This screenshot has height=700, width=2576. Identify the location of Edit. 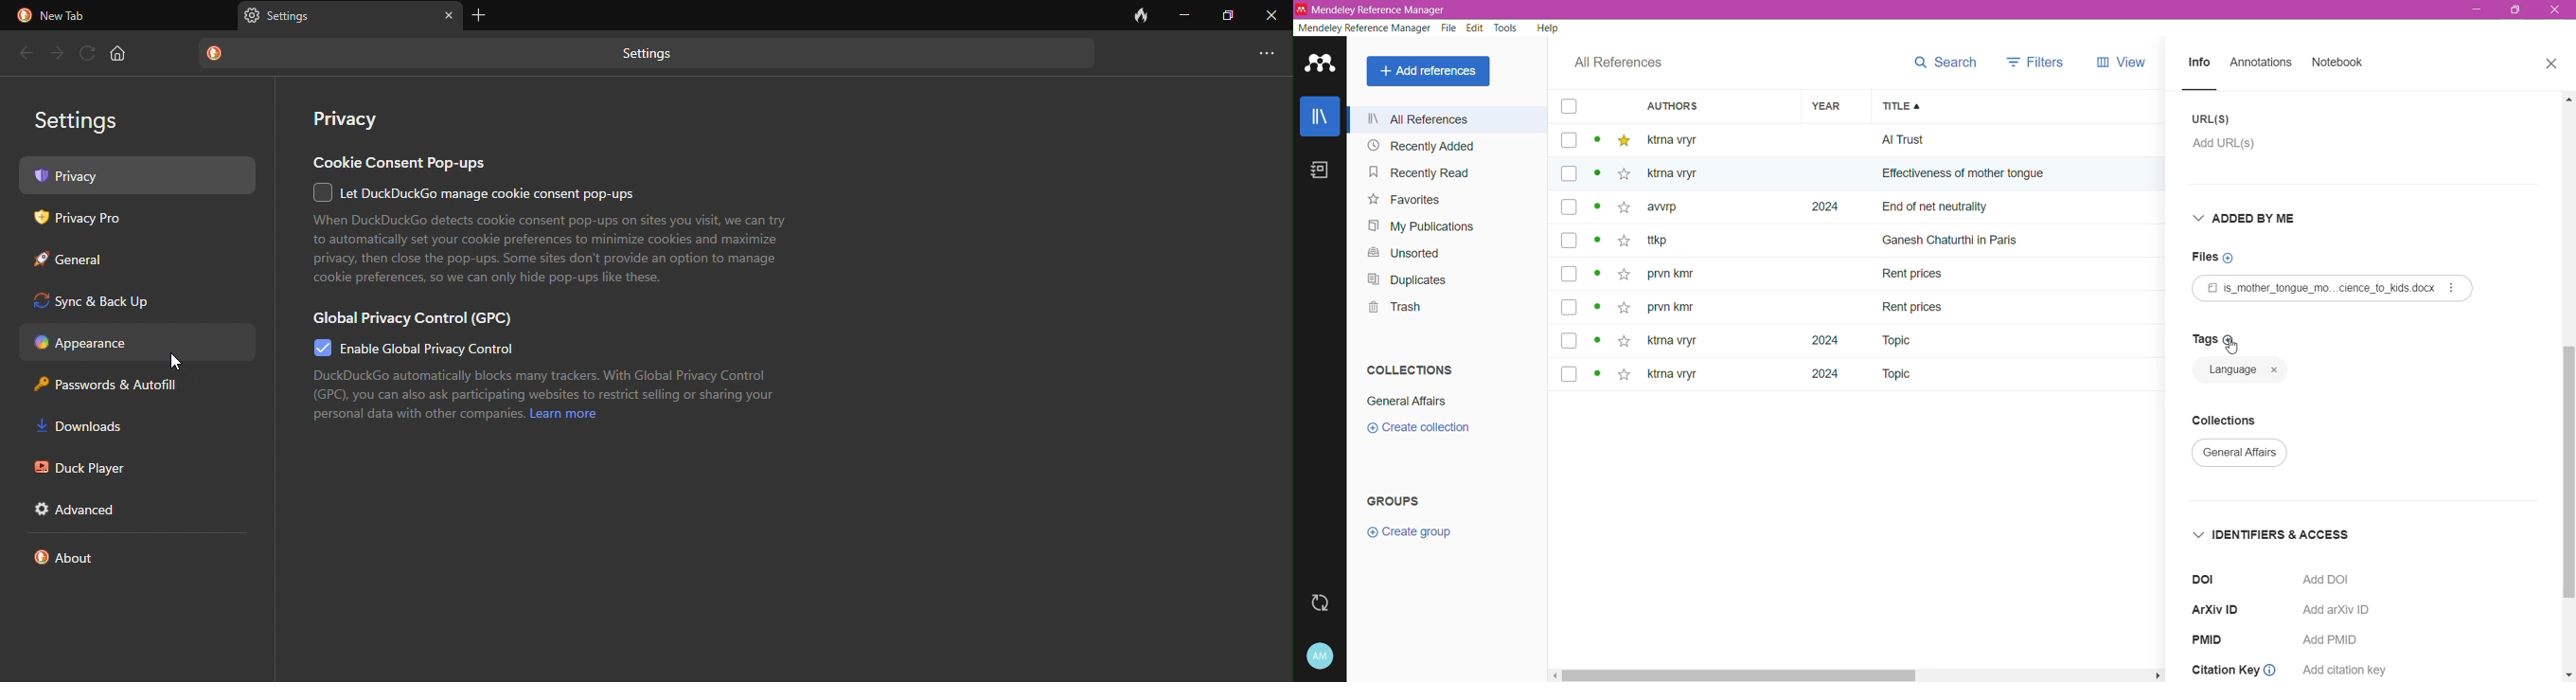
(1476, 28).